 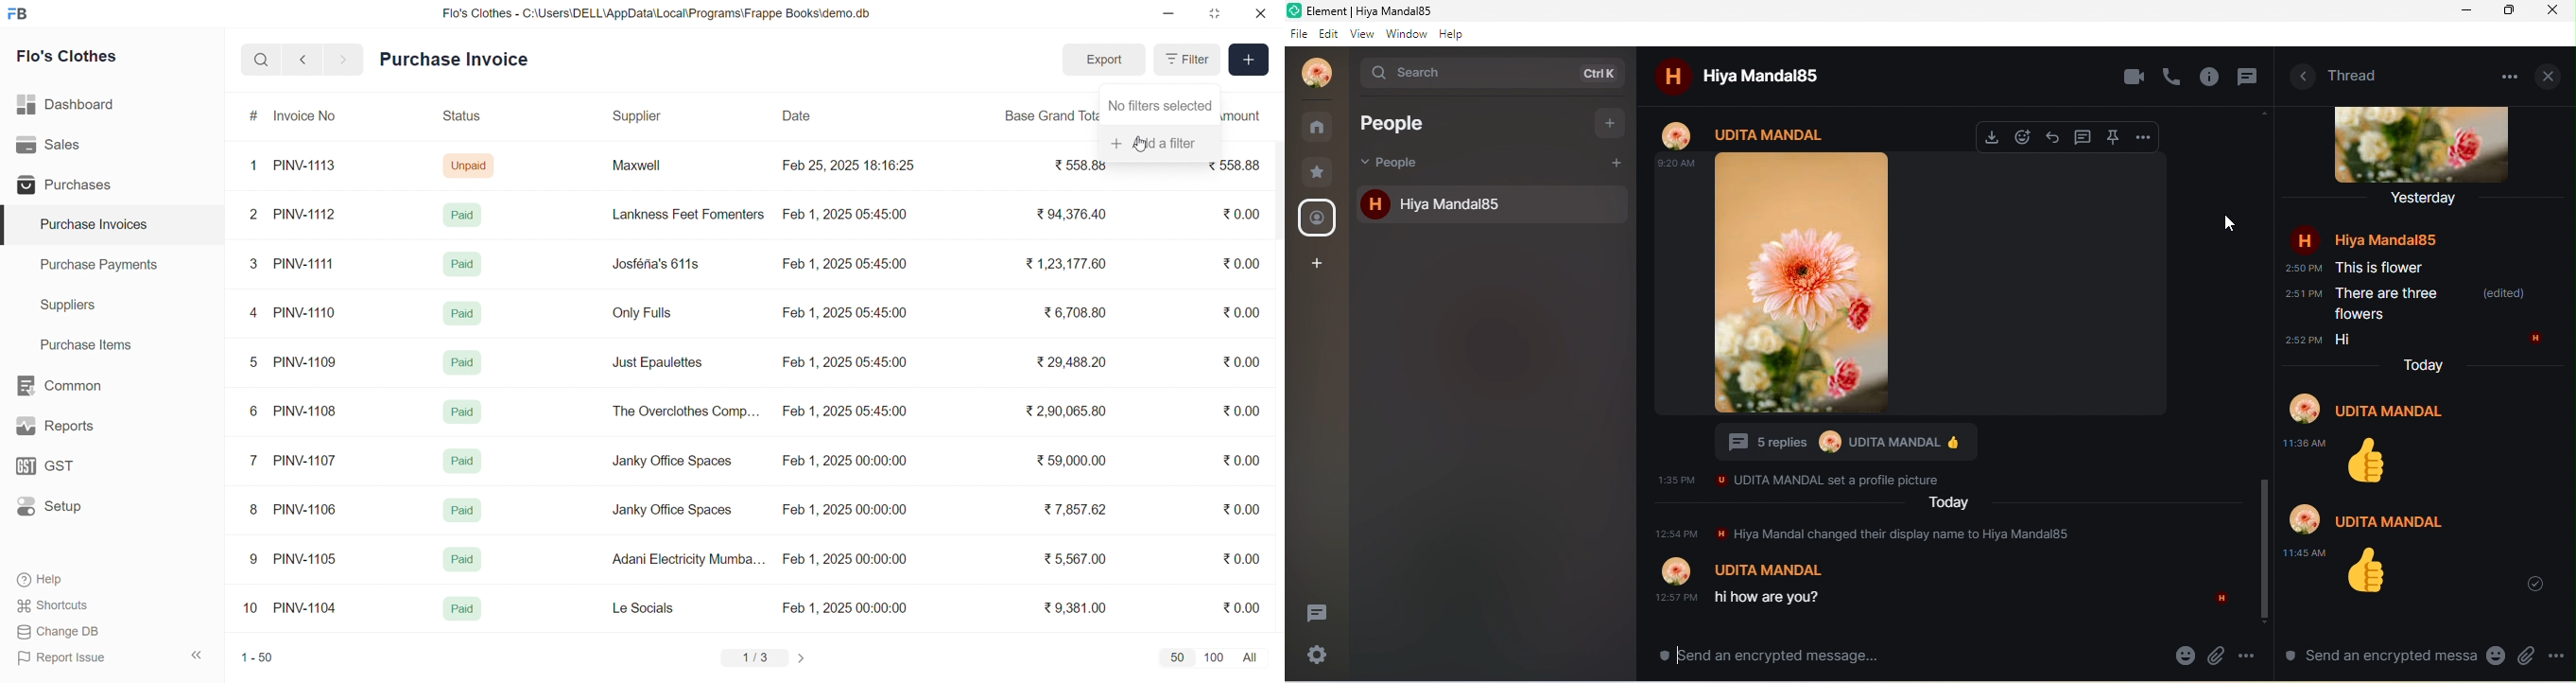 I want to click on PINV-1113, so click(x=310, y=167).